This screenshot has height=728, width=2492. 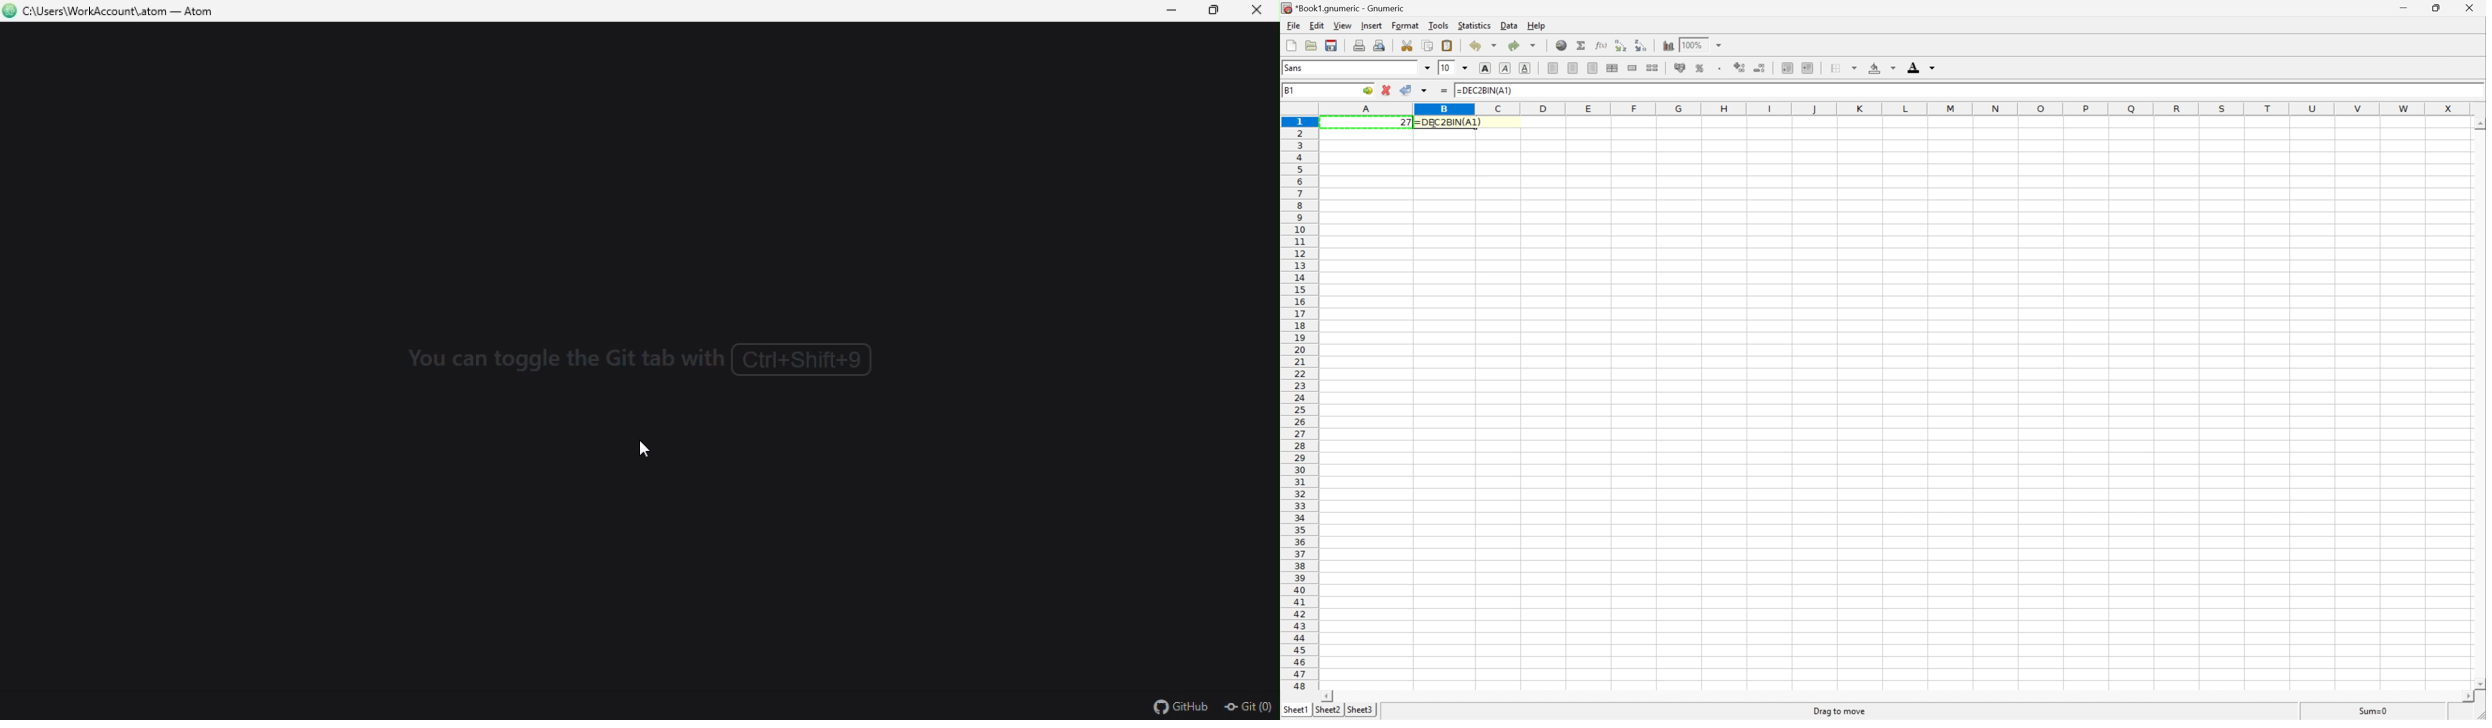 I want to click on Align Left, so click(x=1553, y=69).